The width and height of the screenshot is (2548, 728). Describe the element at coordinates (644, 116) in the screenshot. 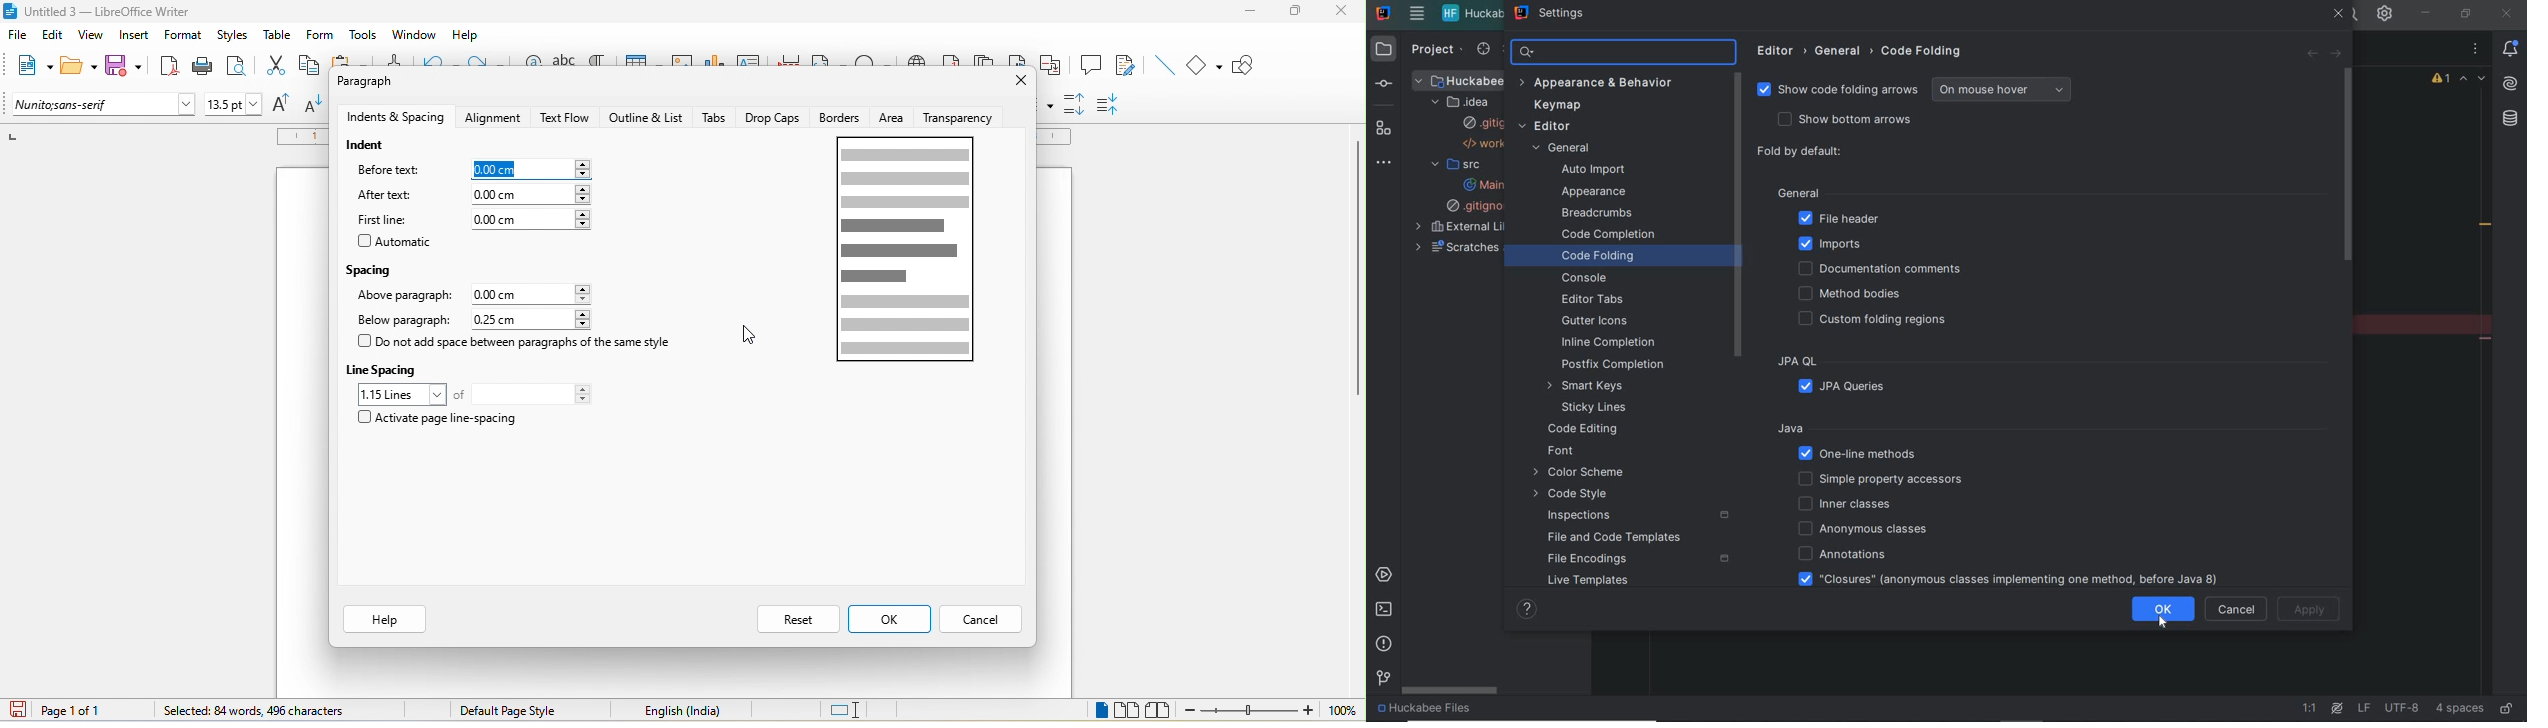

I see `outline and list` at that location.